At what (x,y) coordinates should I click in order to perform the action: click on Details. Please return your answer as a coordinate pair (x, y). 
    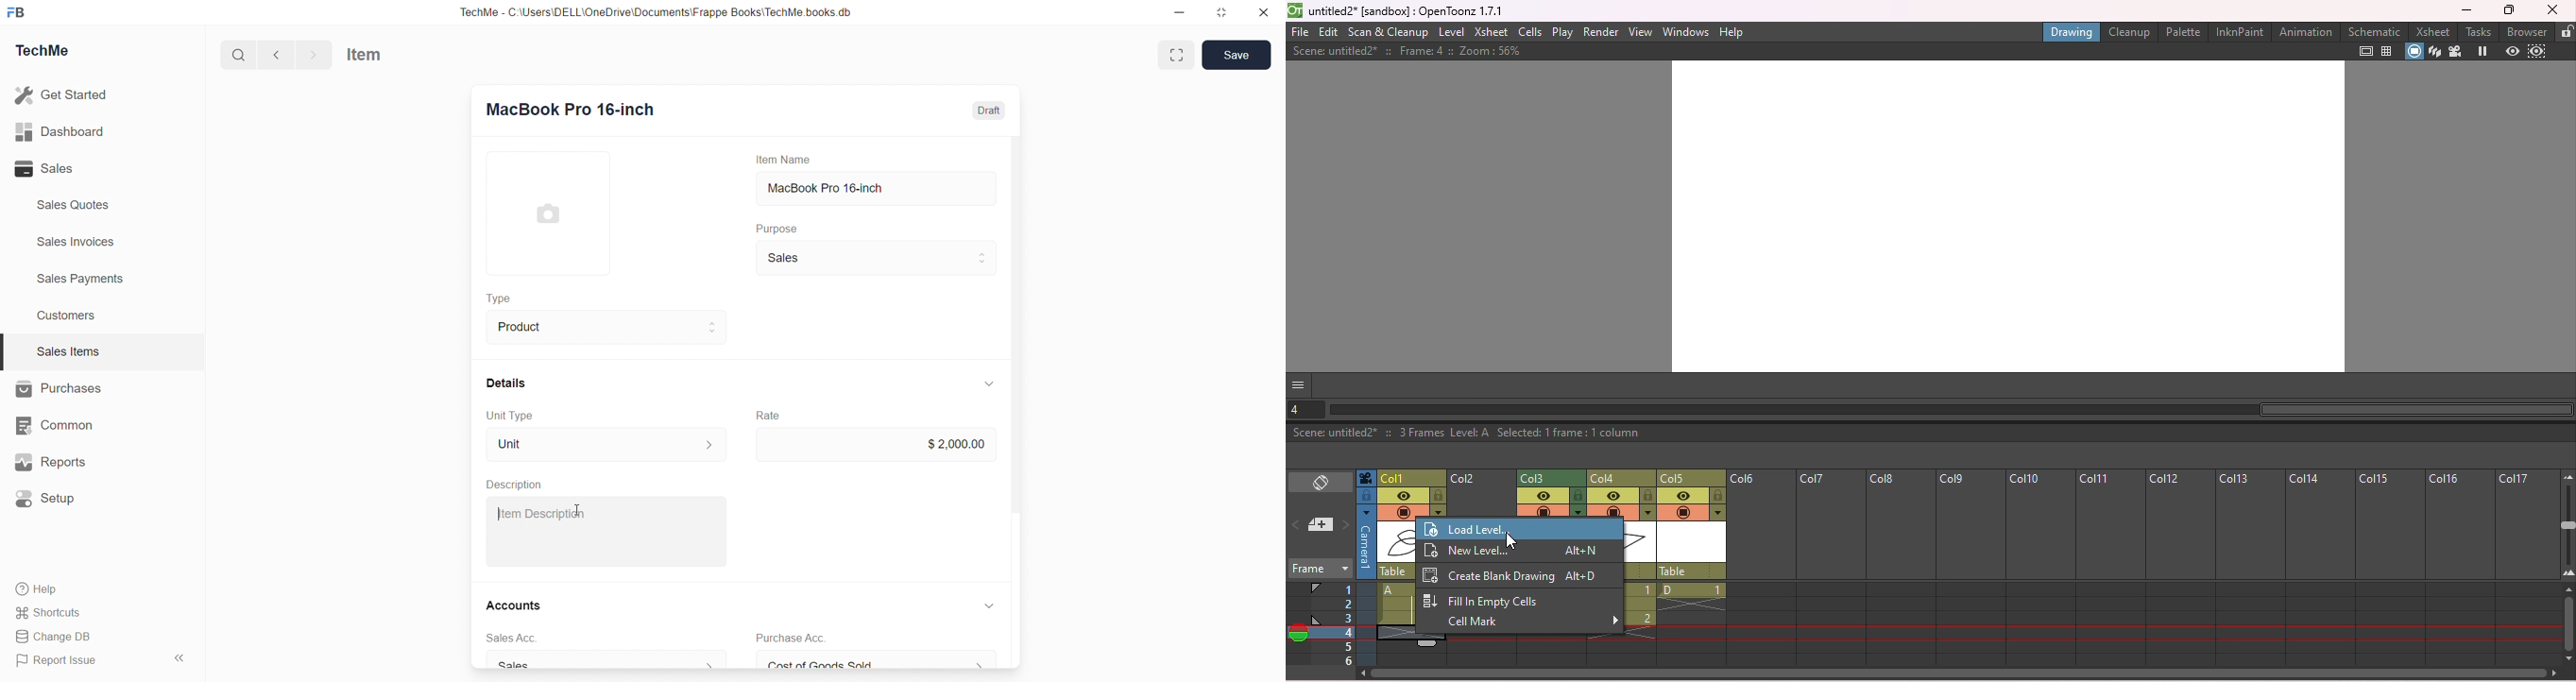
    Looking at the image, I should click on (506, 383).